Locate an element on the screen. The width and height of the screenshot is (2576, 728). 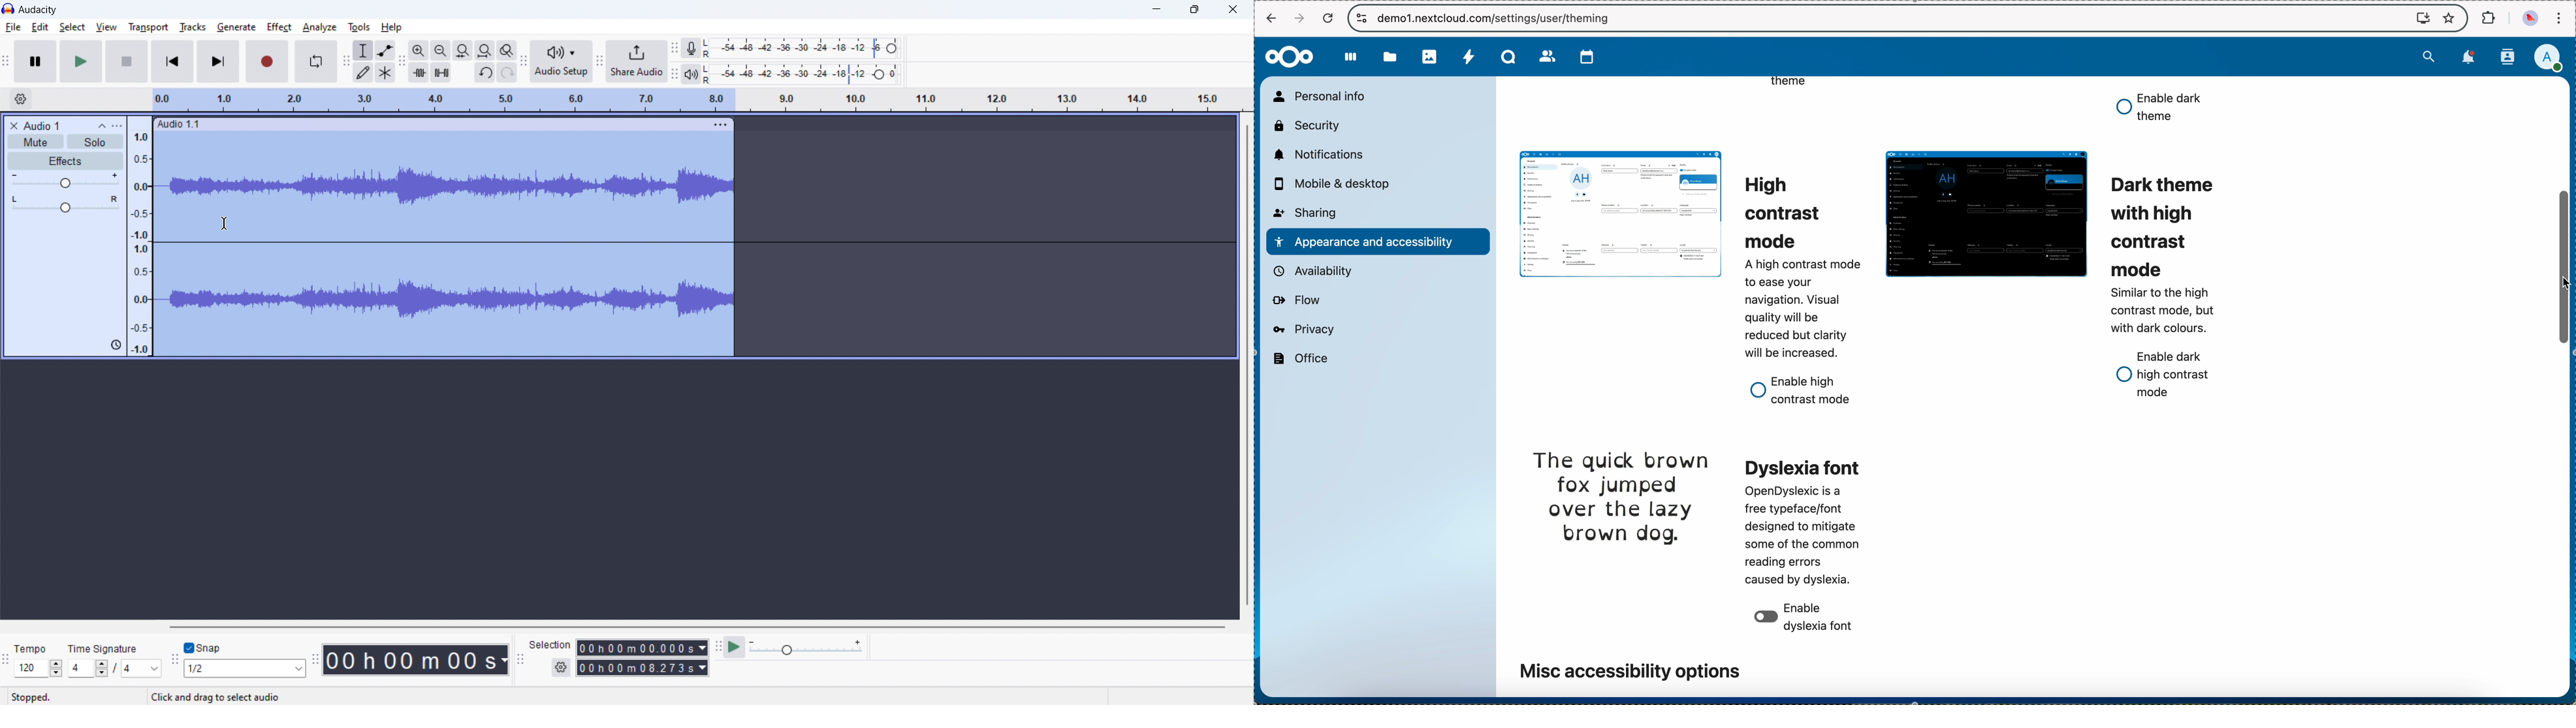
edit toolbar is located at coordinates (402, 61).